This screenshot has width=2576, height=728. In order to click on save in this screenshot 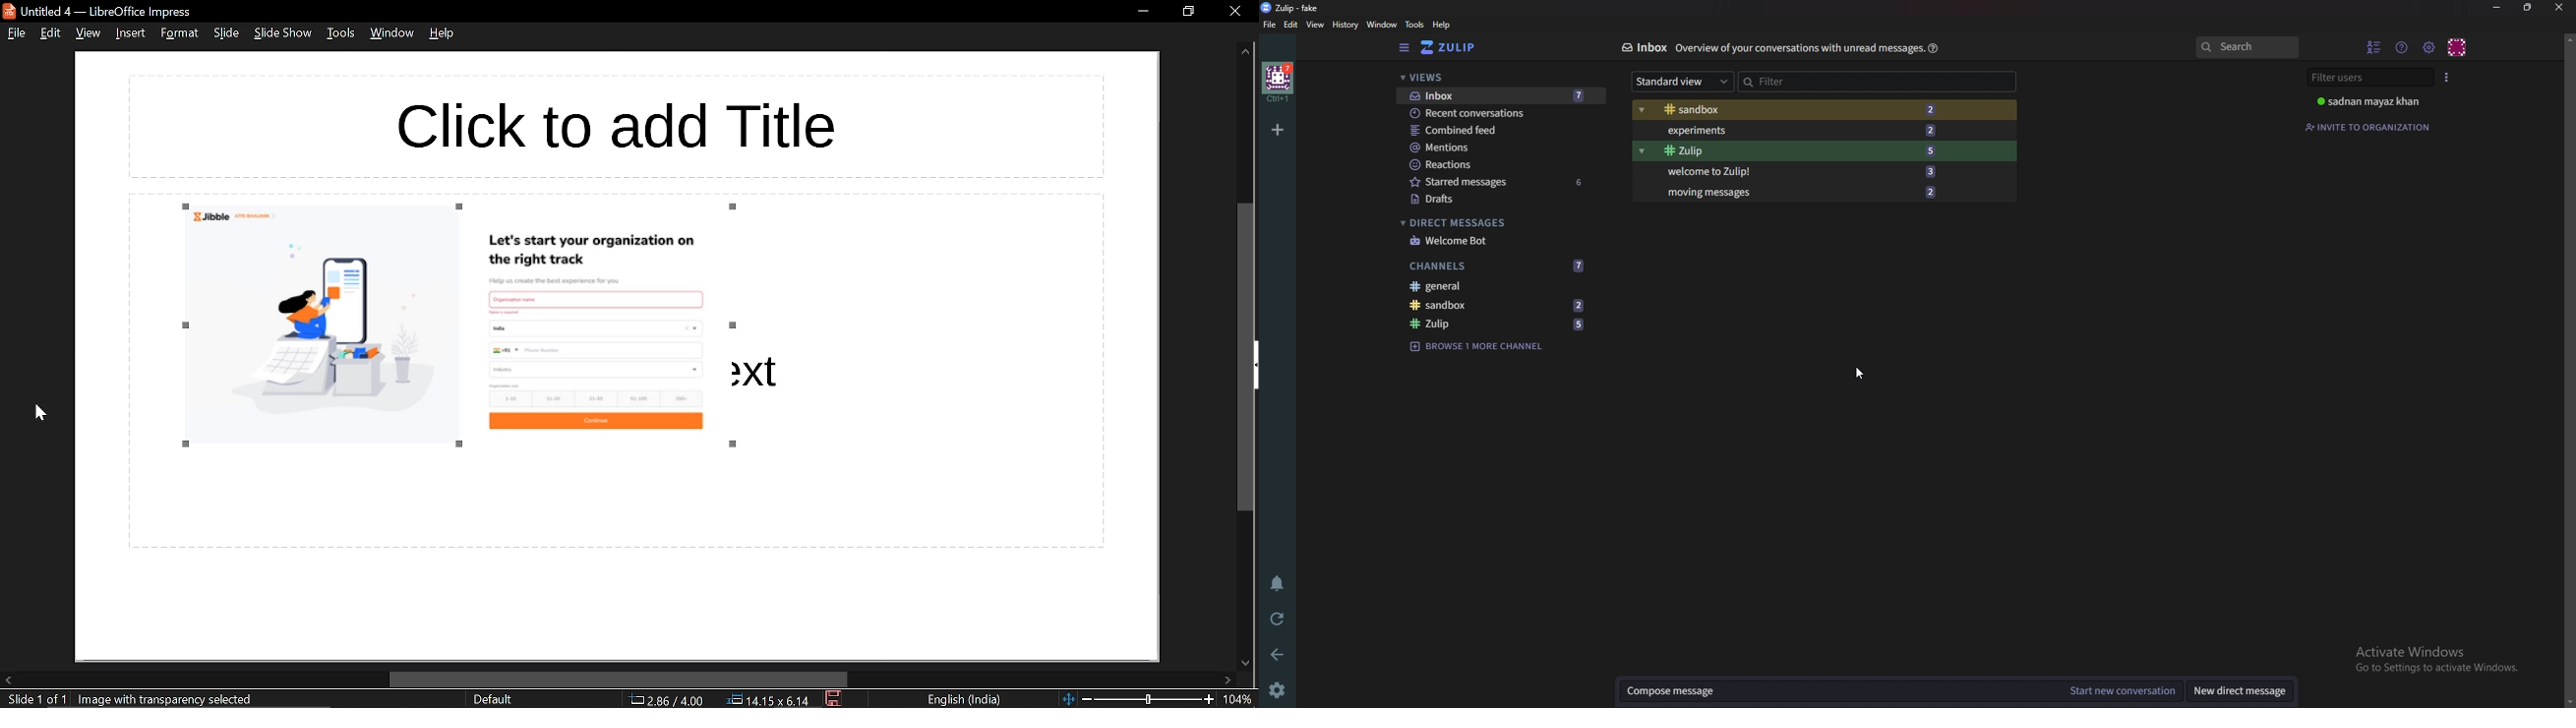, I will do `click(835, 699)`.